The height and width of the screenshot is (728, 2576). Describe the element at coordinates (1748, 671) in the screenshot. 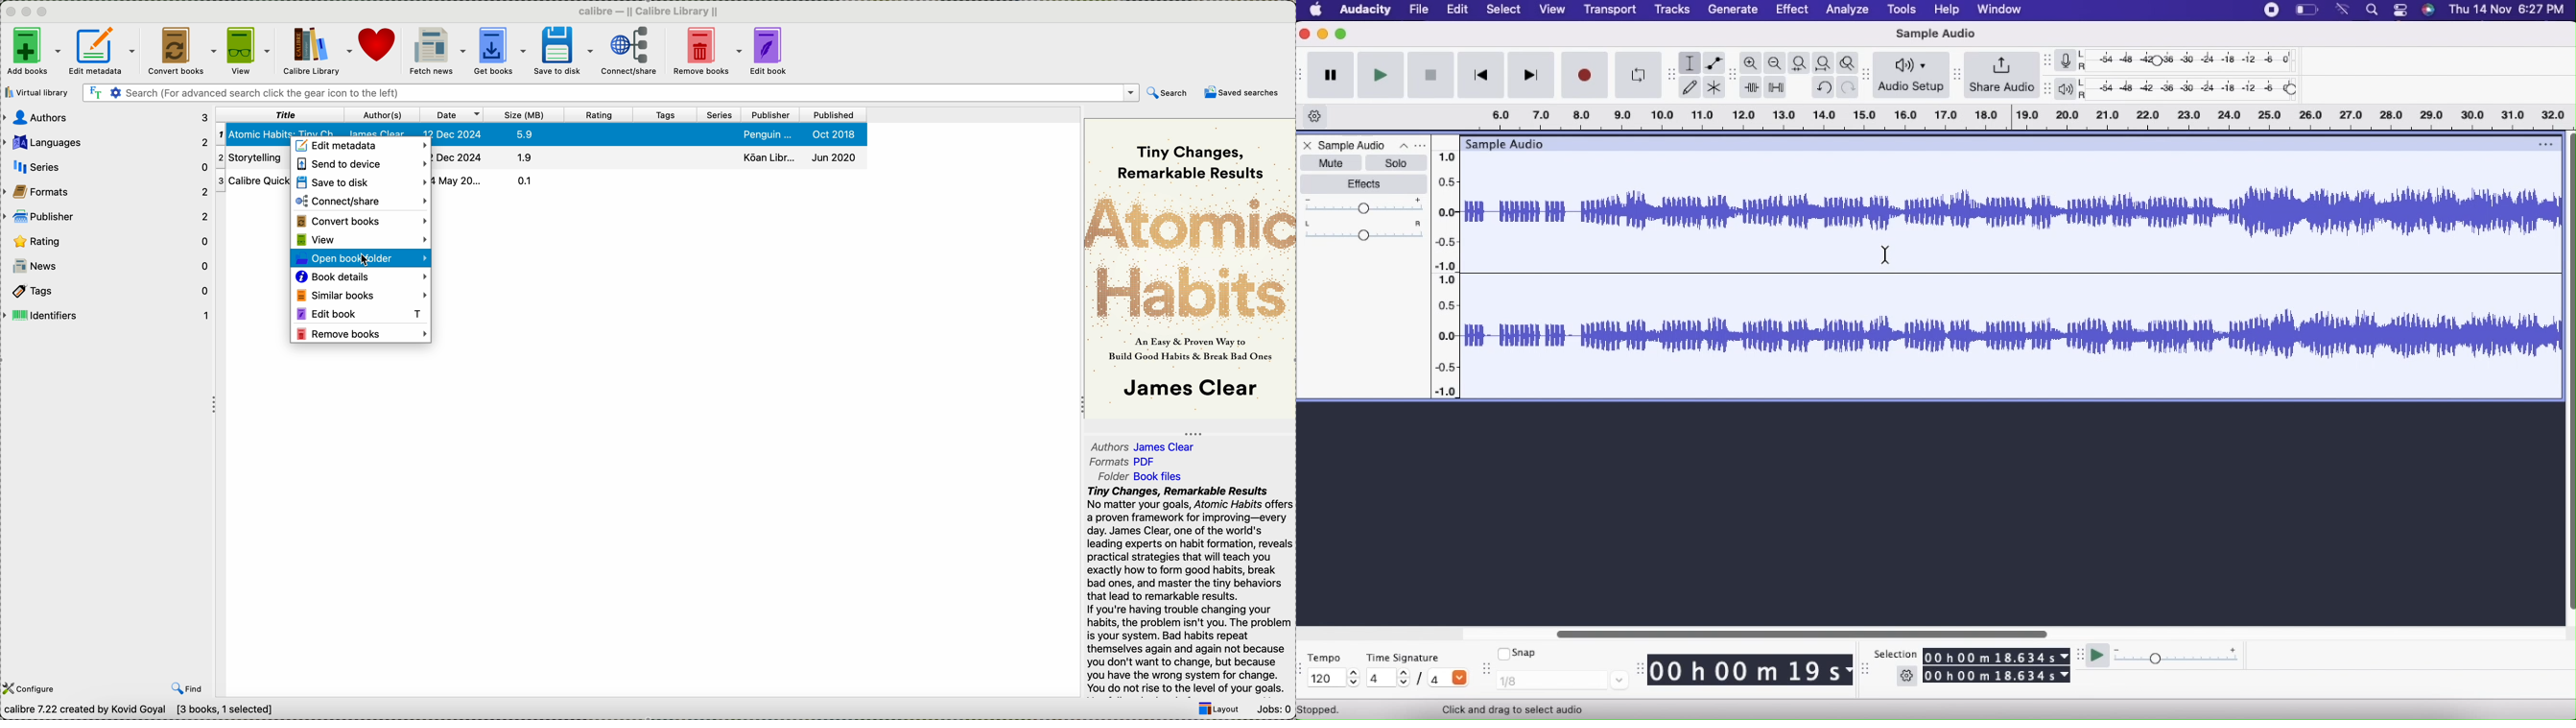

I see `00 h 00 m 19 s` at that location.